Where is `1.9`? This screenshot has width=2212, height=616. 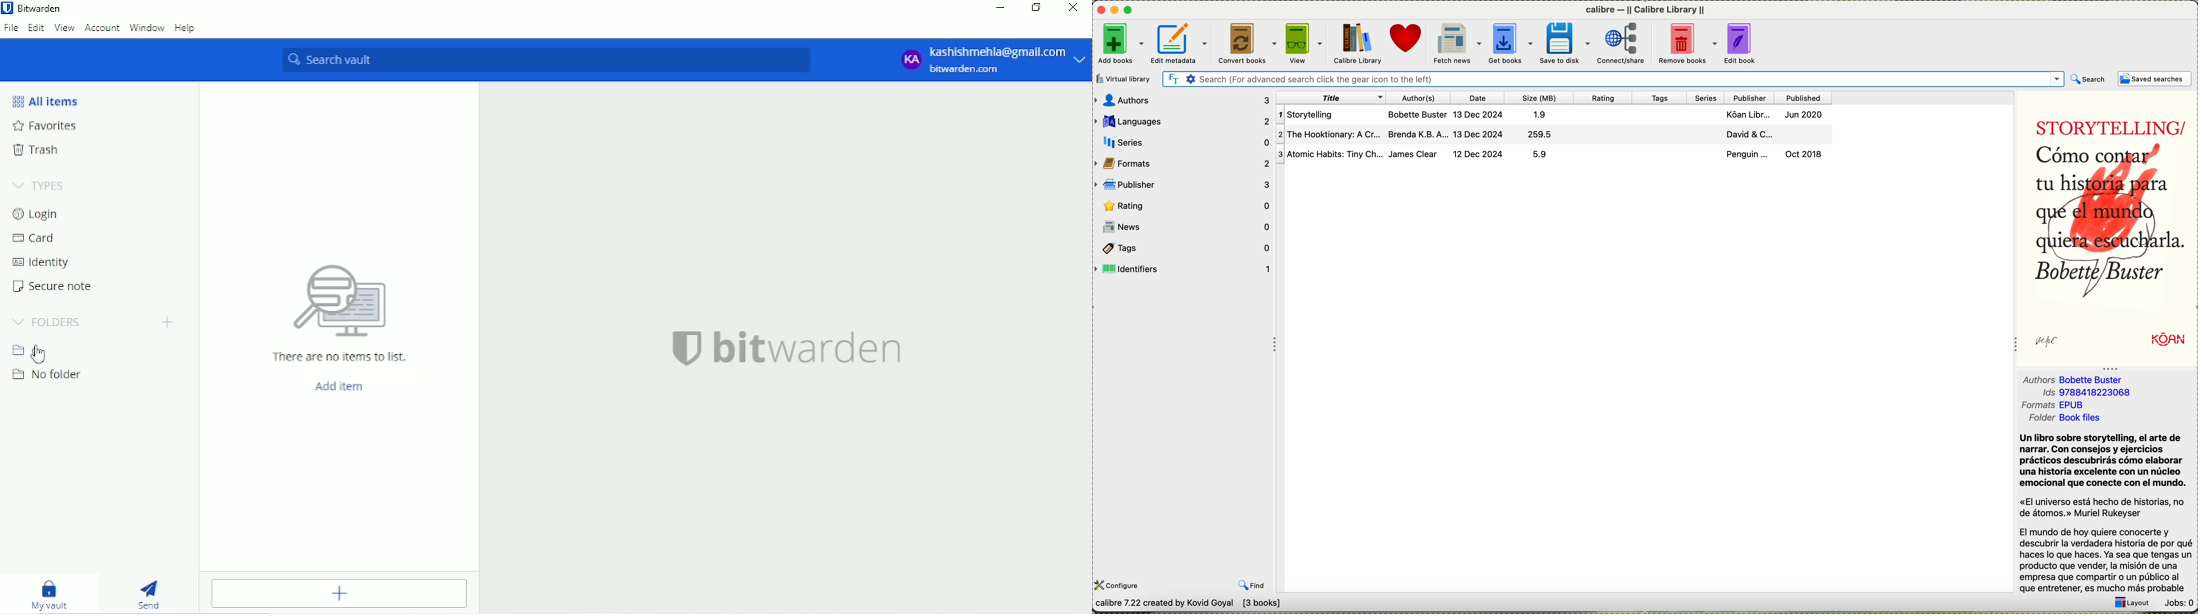 1.9 is located at coordinates (1544, 114).